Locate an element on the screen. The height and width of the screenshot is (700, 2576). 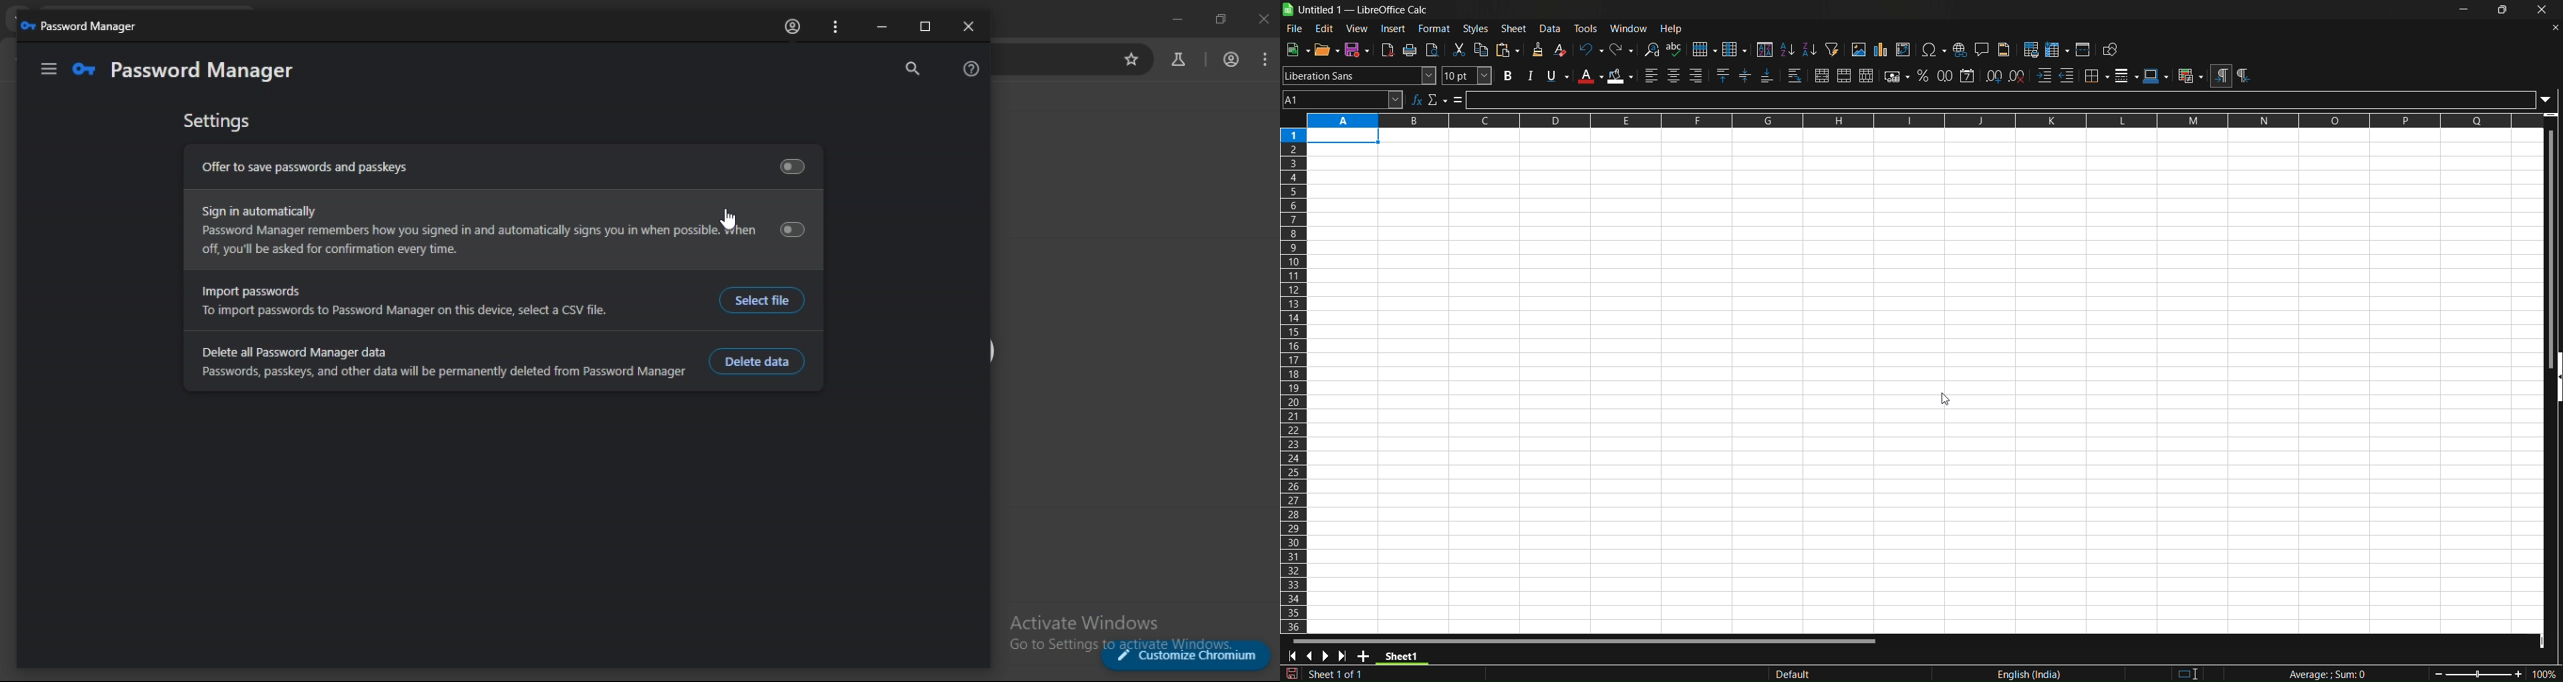
undo is located at coordinates (1590, 49).